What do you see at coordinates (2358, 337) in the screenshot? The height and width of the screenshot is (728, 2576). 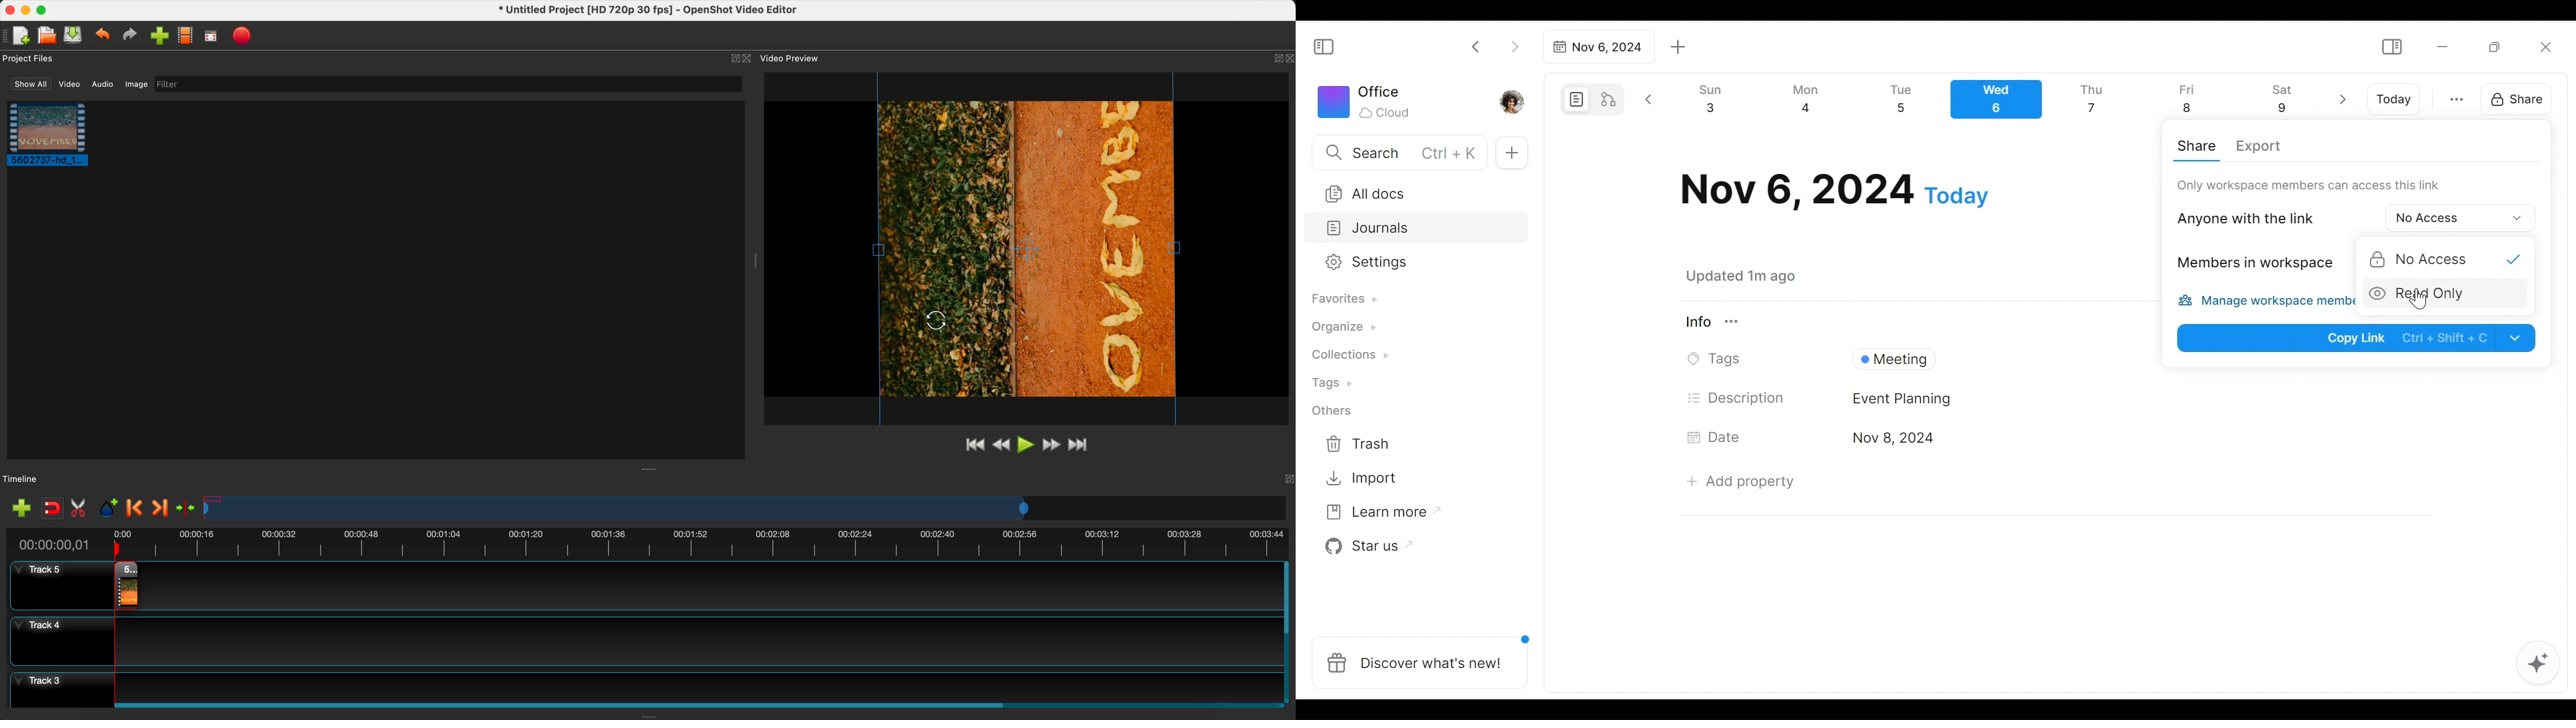 I see `Copy Link` at bounding box center [2358, 337].